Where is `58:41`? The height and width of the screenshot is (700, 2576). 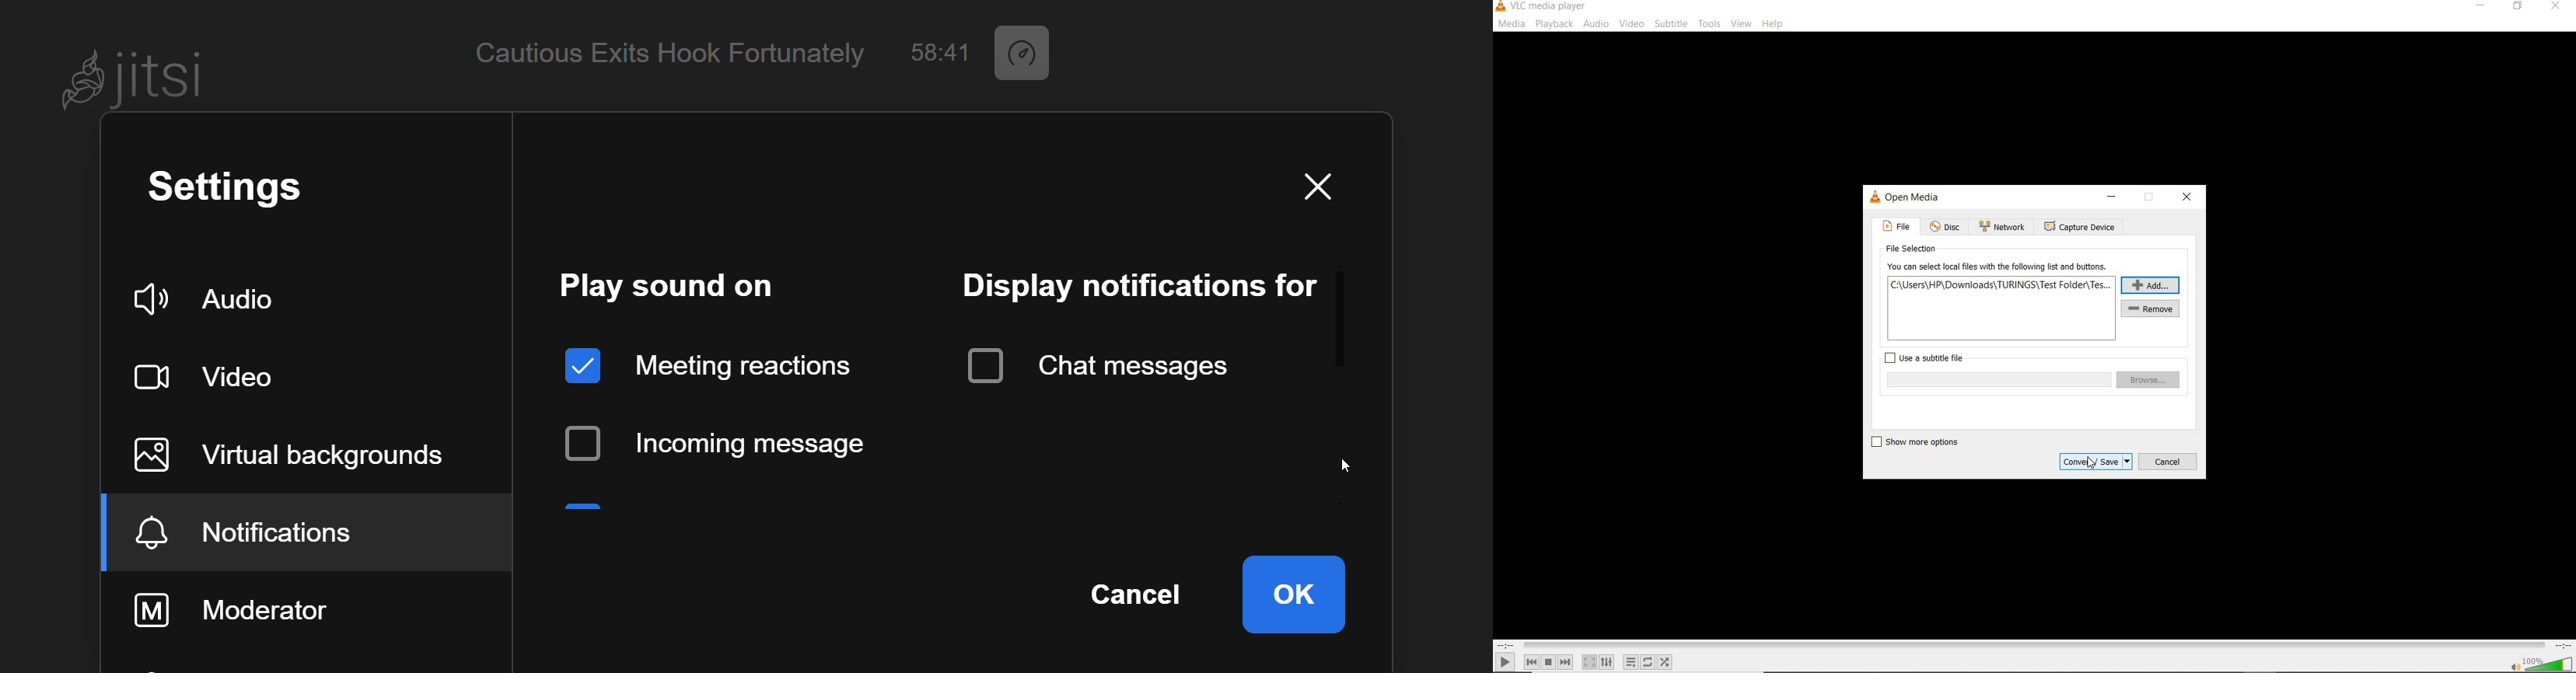 58:41 is located at coordinates (940, 54).